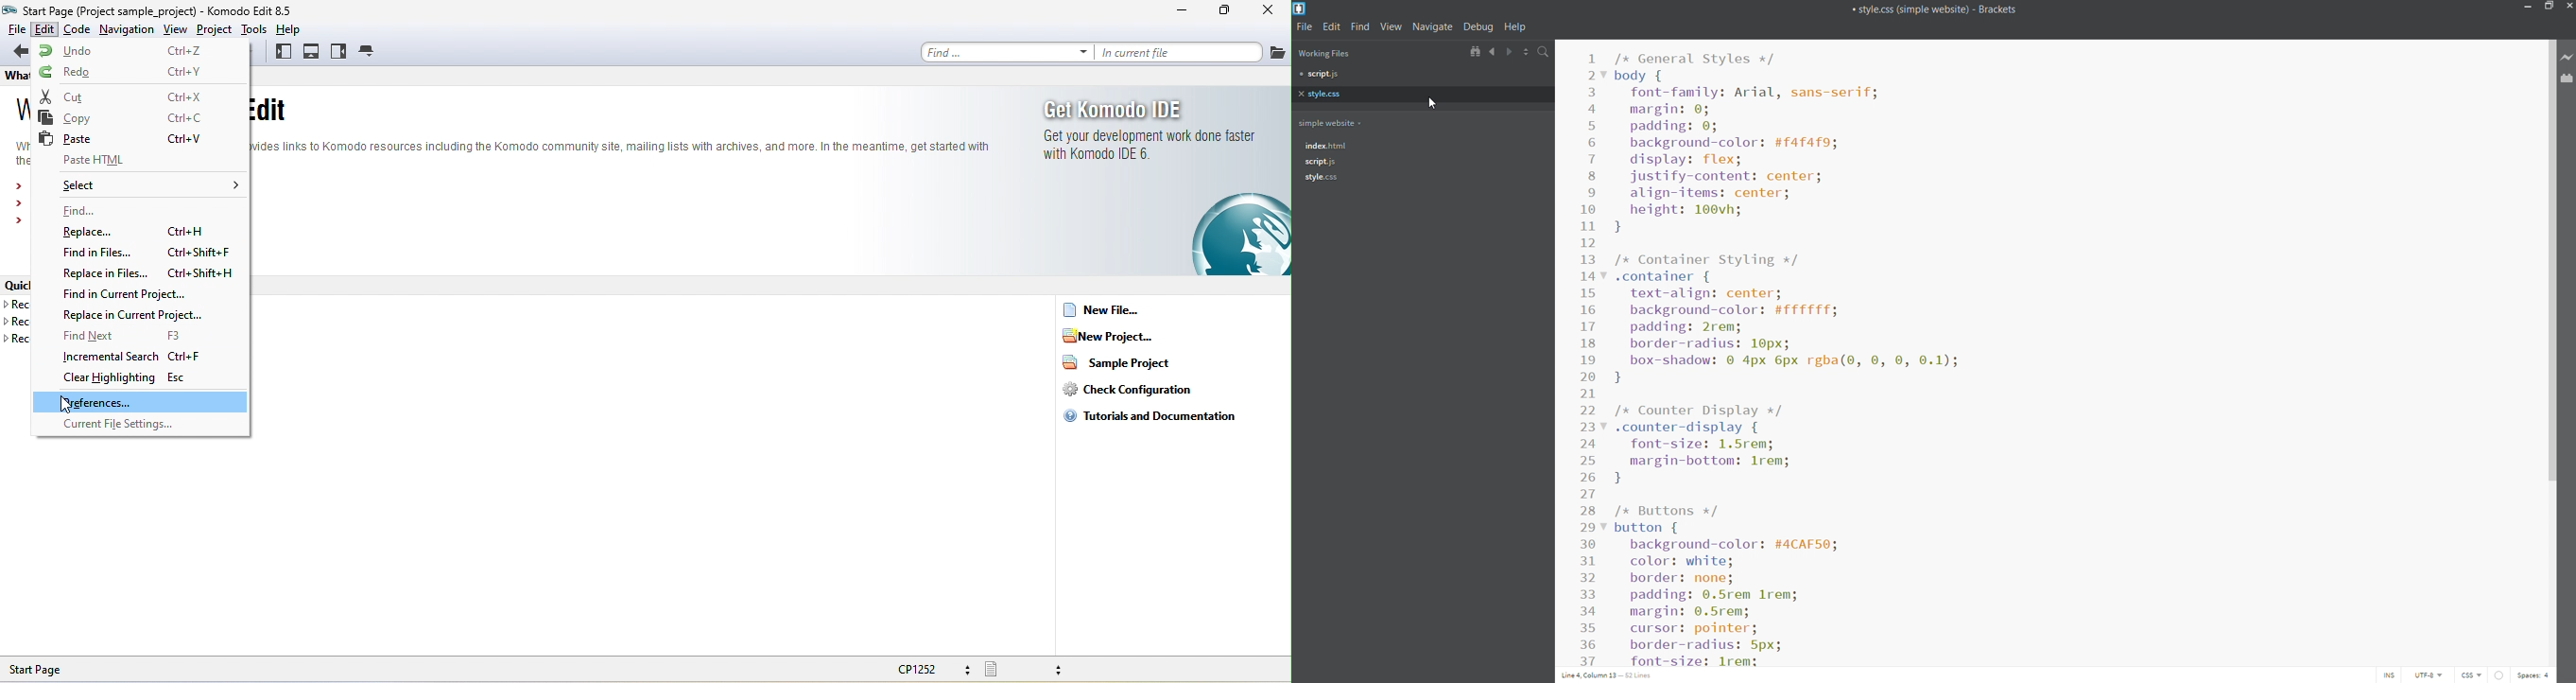  I want to click on live preview, so click(2567, 59).